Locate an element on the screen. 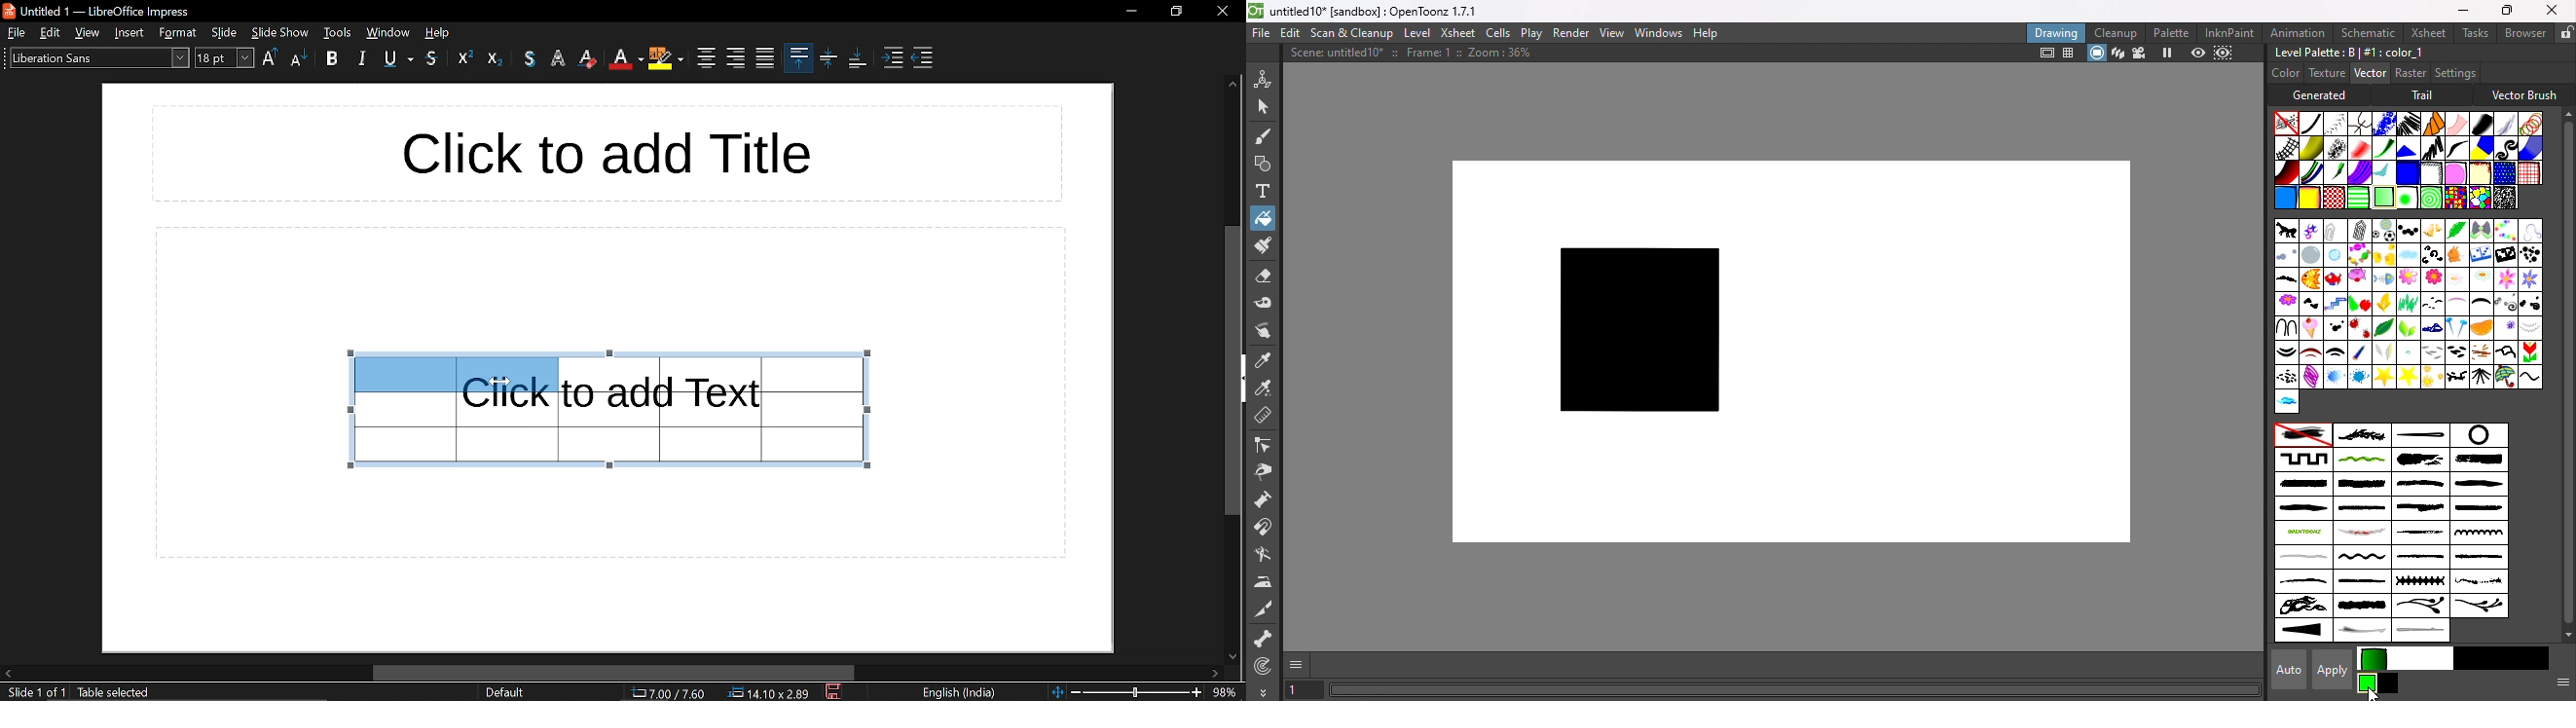 The image size is (2576, 728). medium_brush4 is located at coordinates (2362, 509).